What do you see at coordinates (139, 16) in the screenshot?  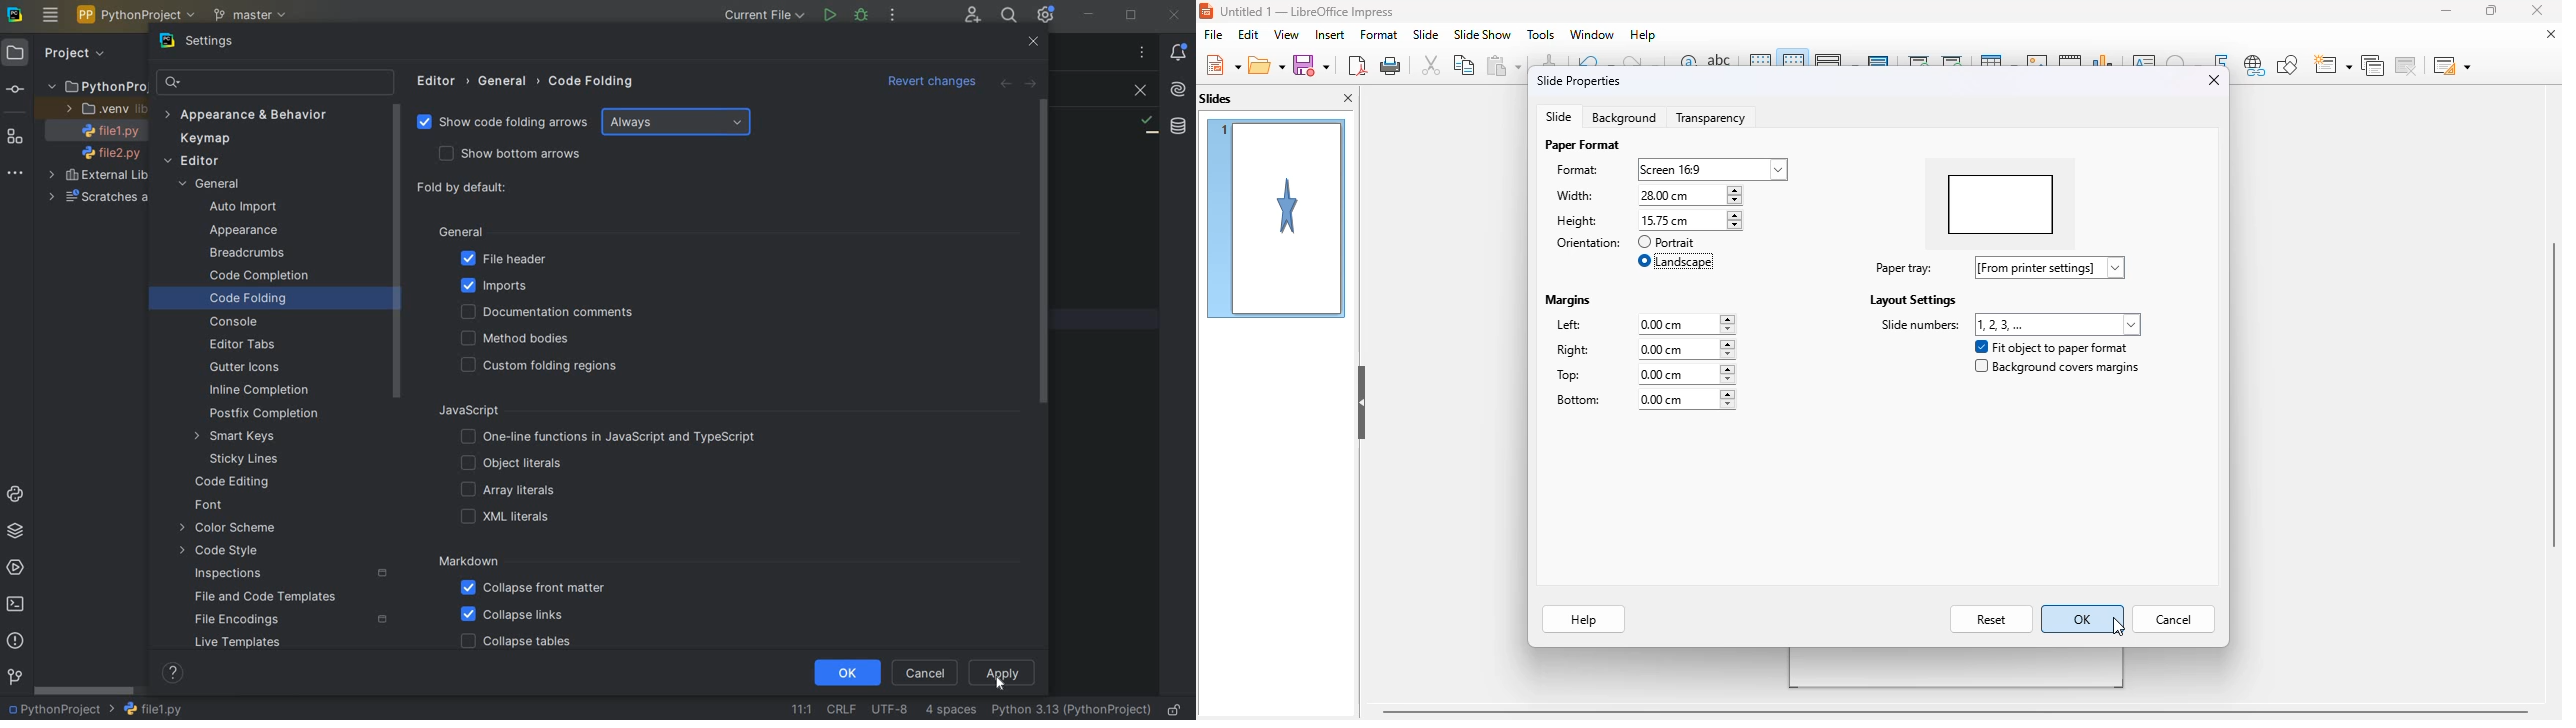 I see `PYTHON PROJECT NAME` at bounding box center [139, 16].